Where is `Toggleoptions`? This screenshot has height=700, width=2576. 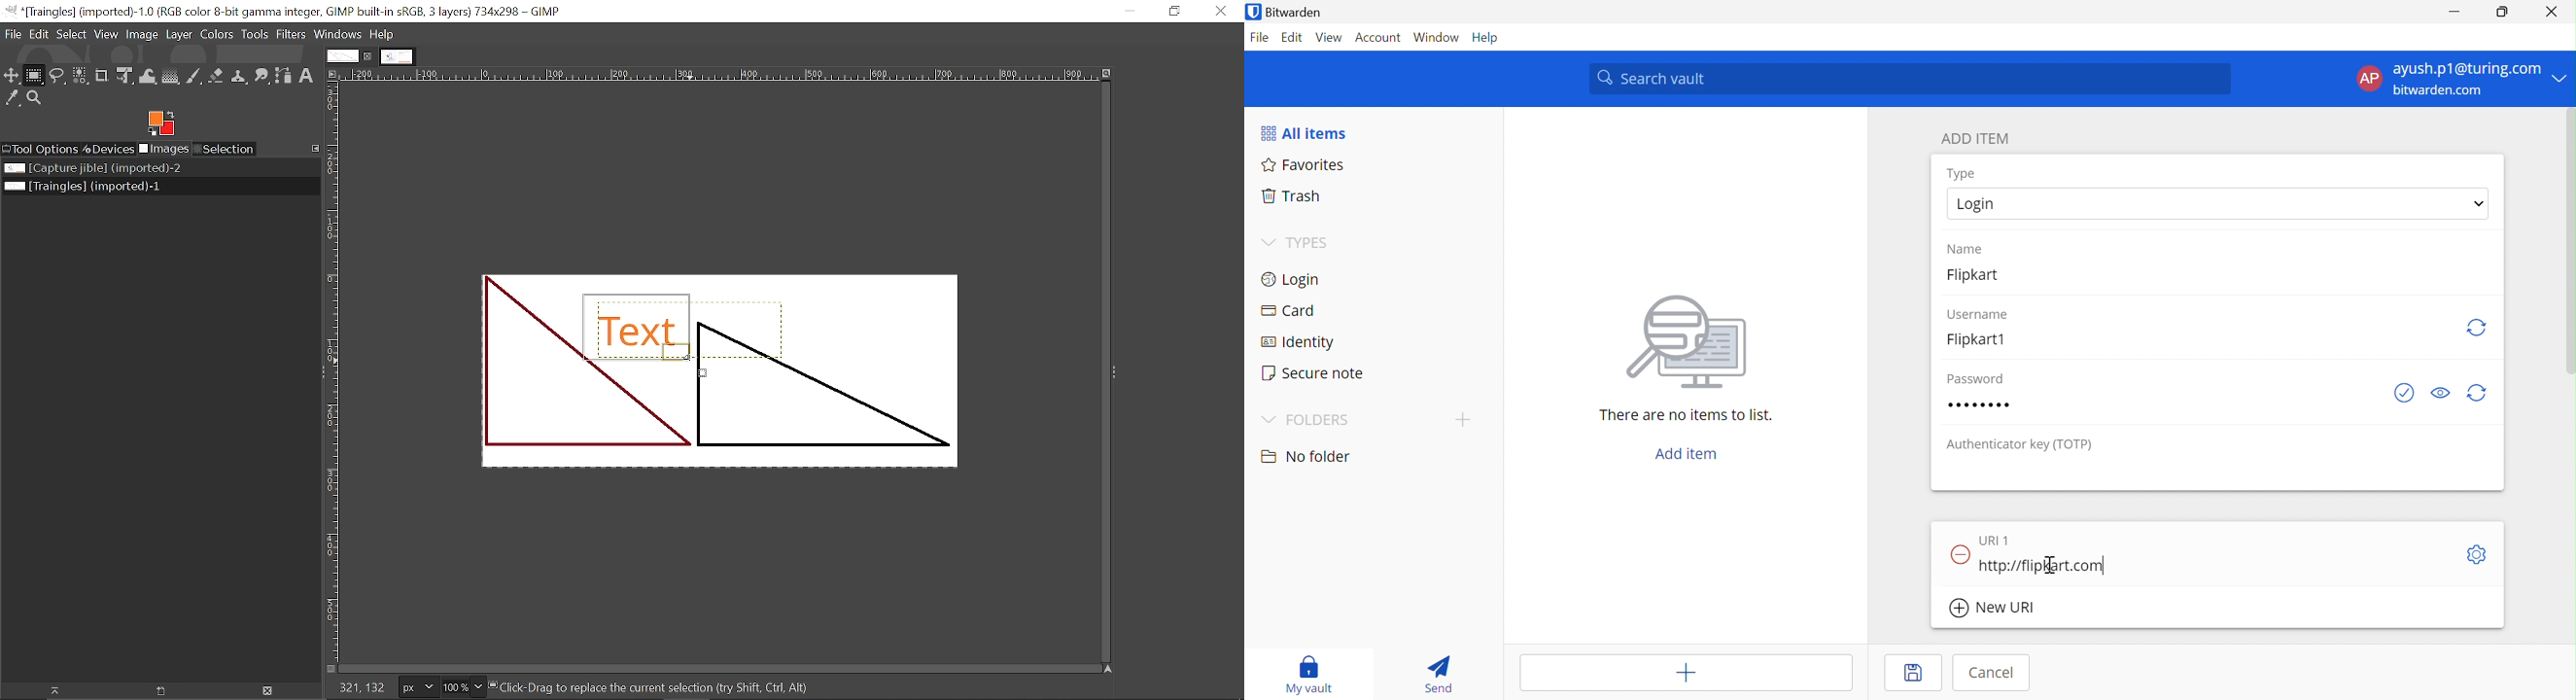 Toggleoptions is located at coordinates (2475, 554).